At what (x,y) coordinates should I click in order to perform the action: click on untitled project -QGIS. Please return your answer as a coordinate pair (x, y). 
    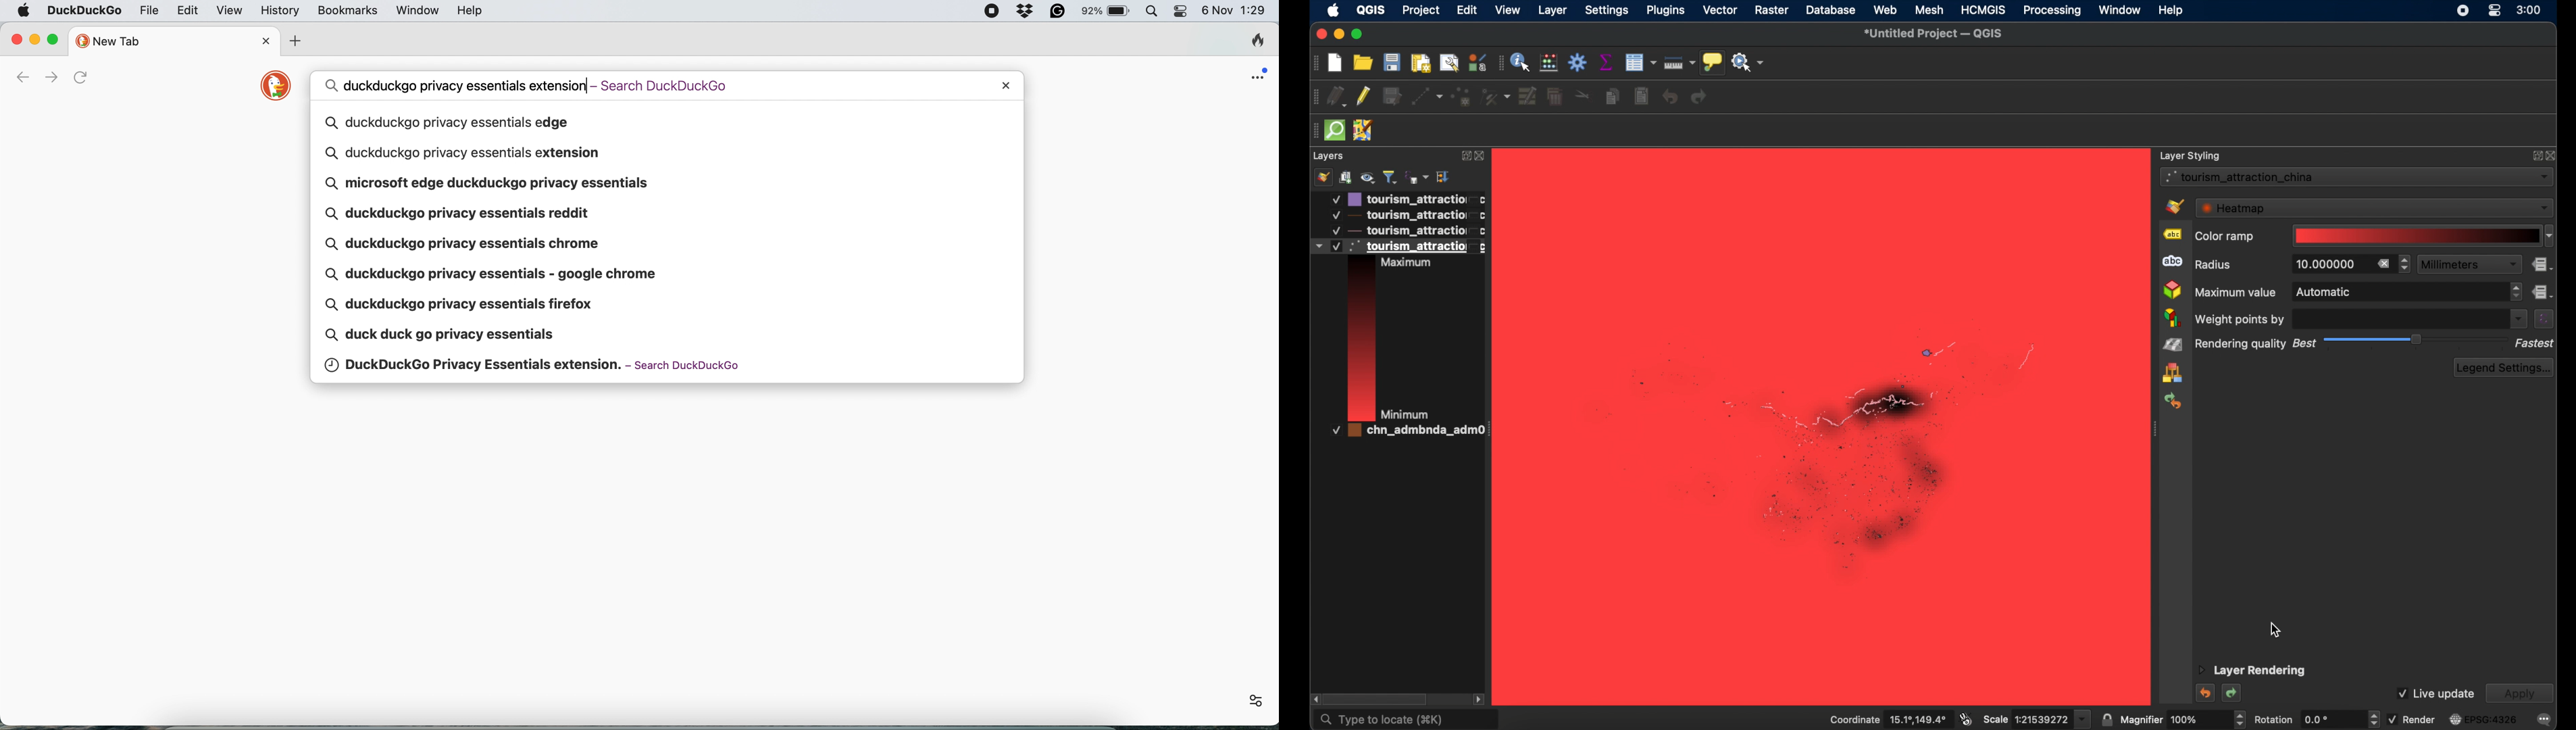
    Looking at the image, I should click on (1937, 35).